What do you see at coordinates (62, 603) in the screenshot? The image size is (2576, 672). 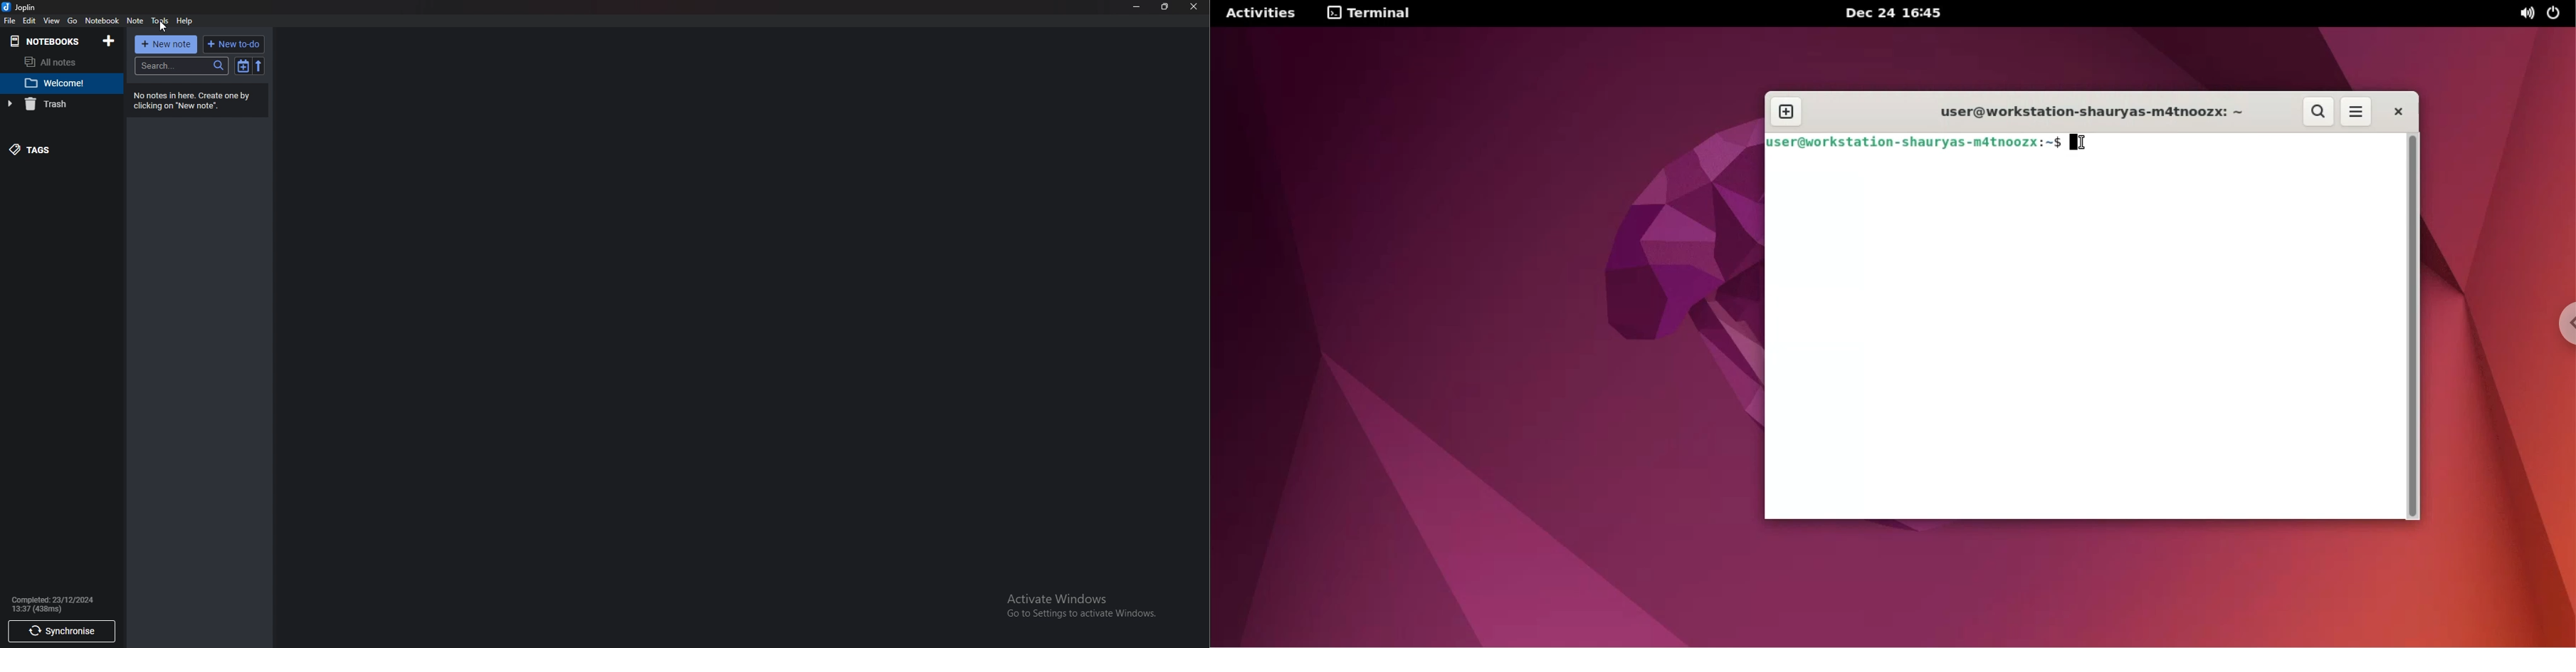 I see `info` at bounding box center [62, 603].